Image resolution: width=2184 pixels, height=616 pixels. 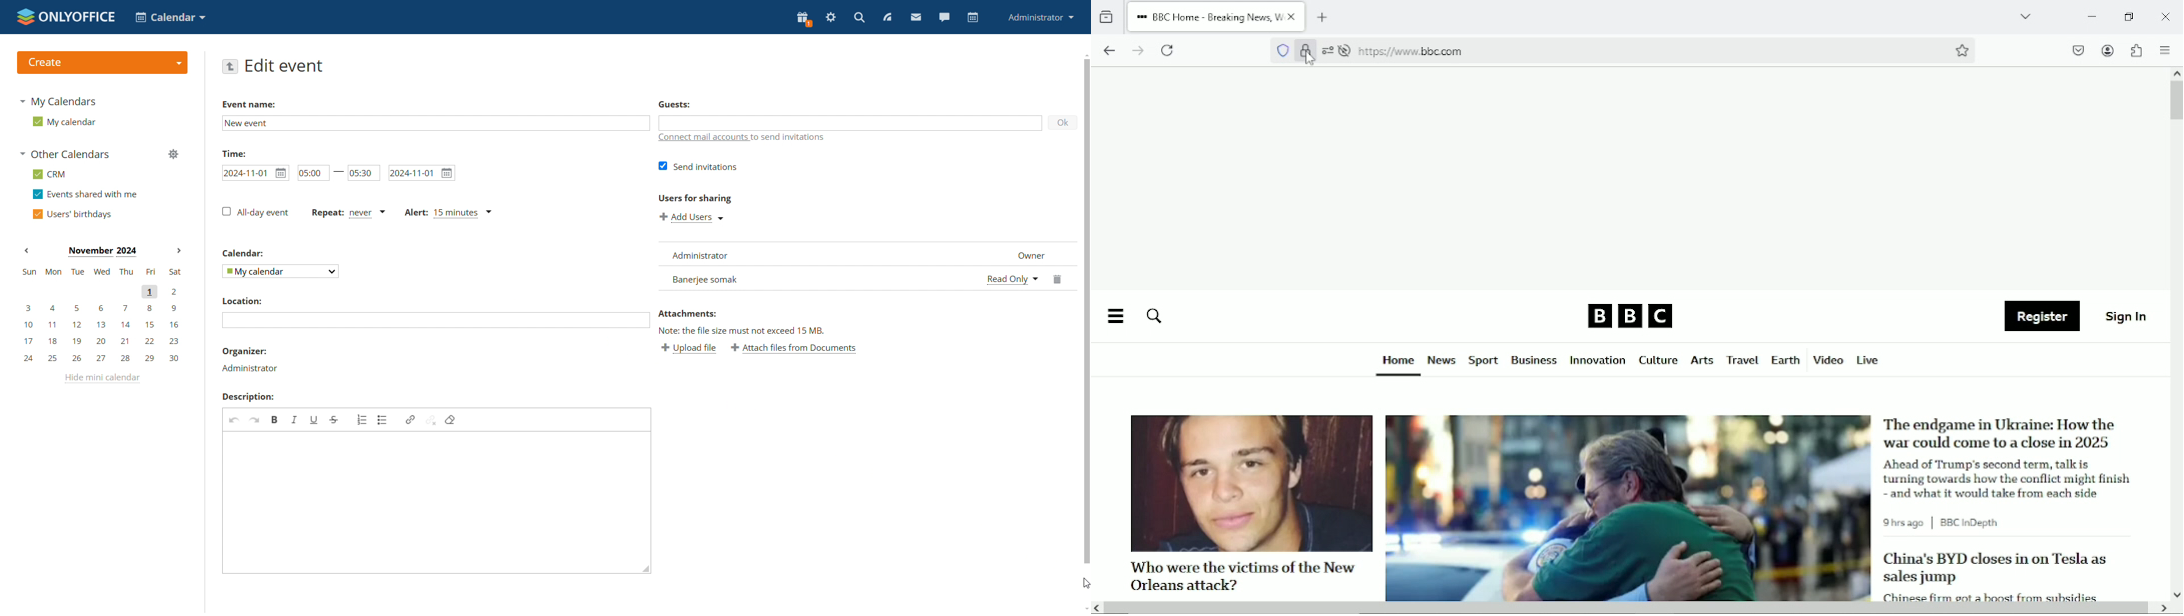 What do you see at coordinates (2176, 73) in the screenshot?
I see `scroll up` at bounding box center [2176, 73].